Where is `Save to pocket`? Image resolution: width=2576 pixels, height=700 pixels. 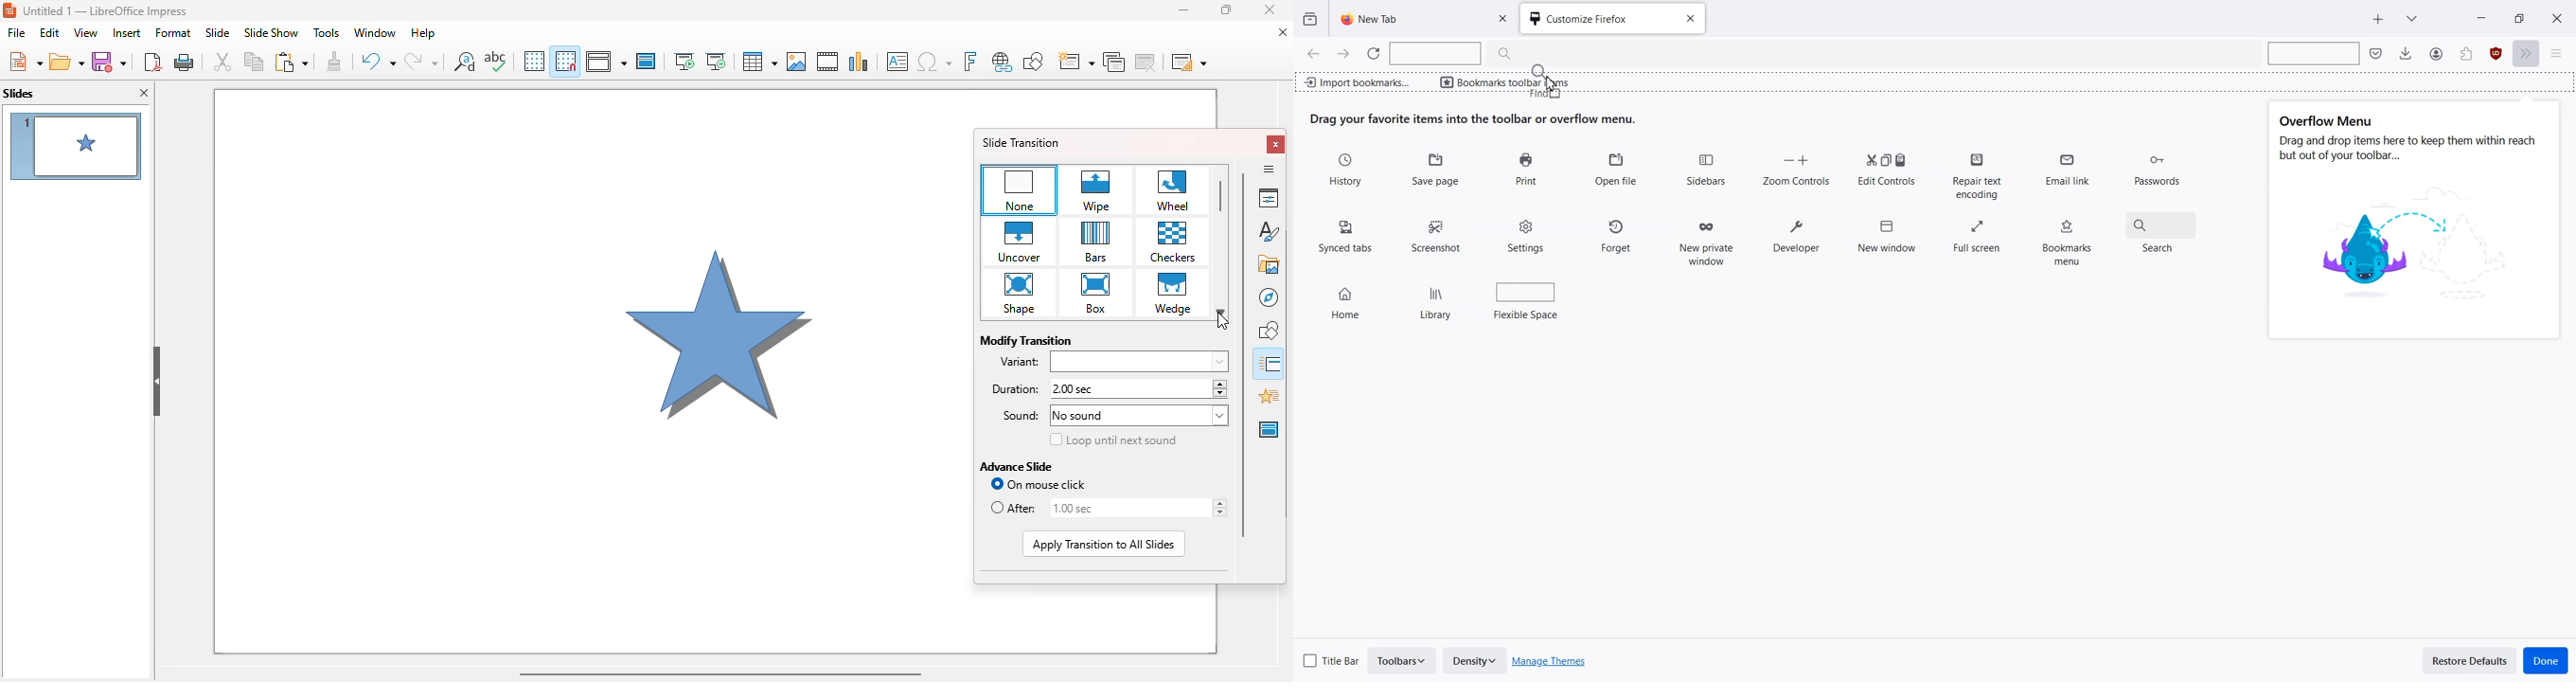 Save to pocket is located at coordinates (2377, 53).